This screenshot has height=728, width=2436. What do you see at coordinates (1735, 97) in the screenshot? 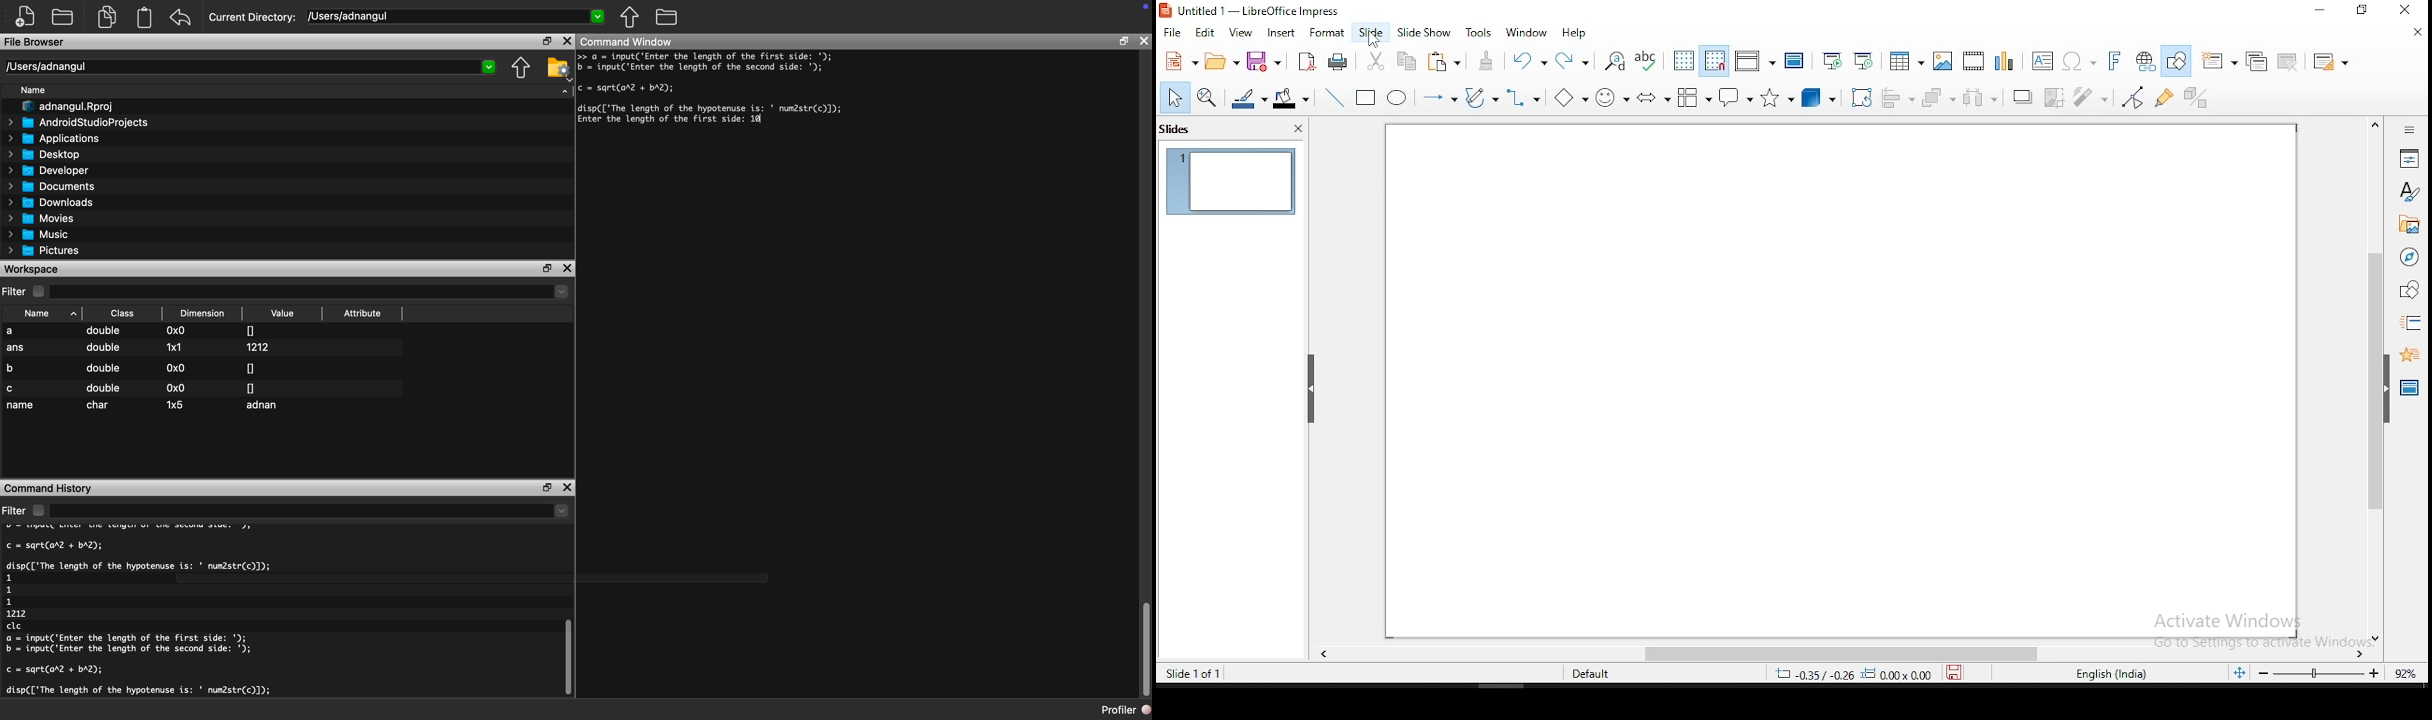
I see `callout shapes` at bounding box center [1735, 97].